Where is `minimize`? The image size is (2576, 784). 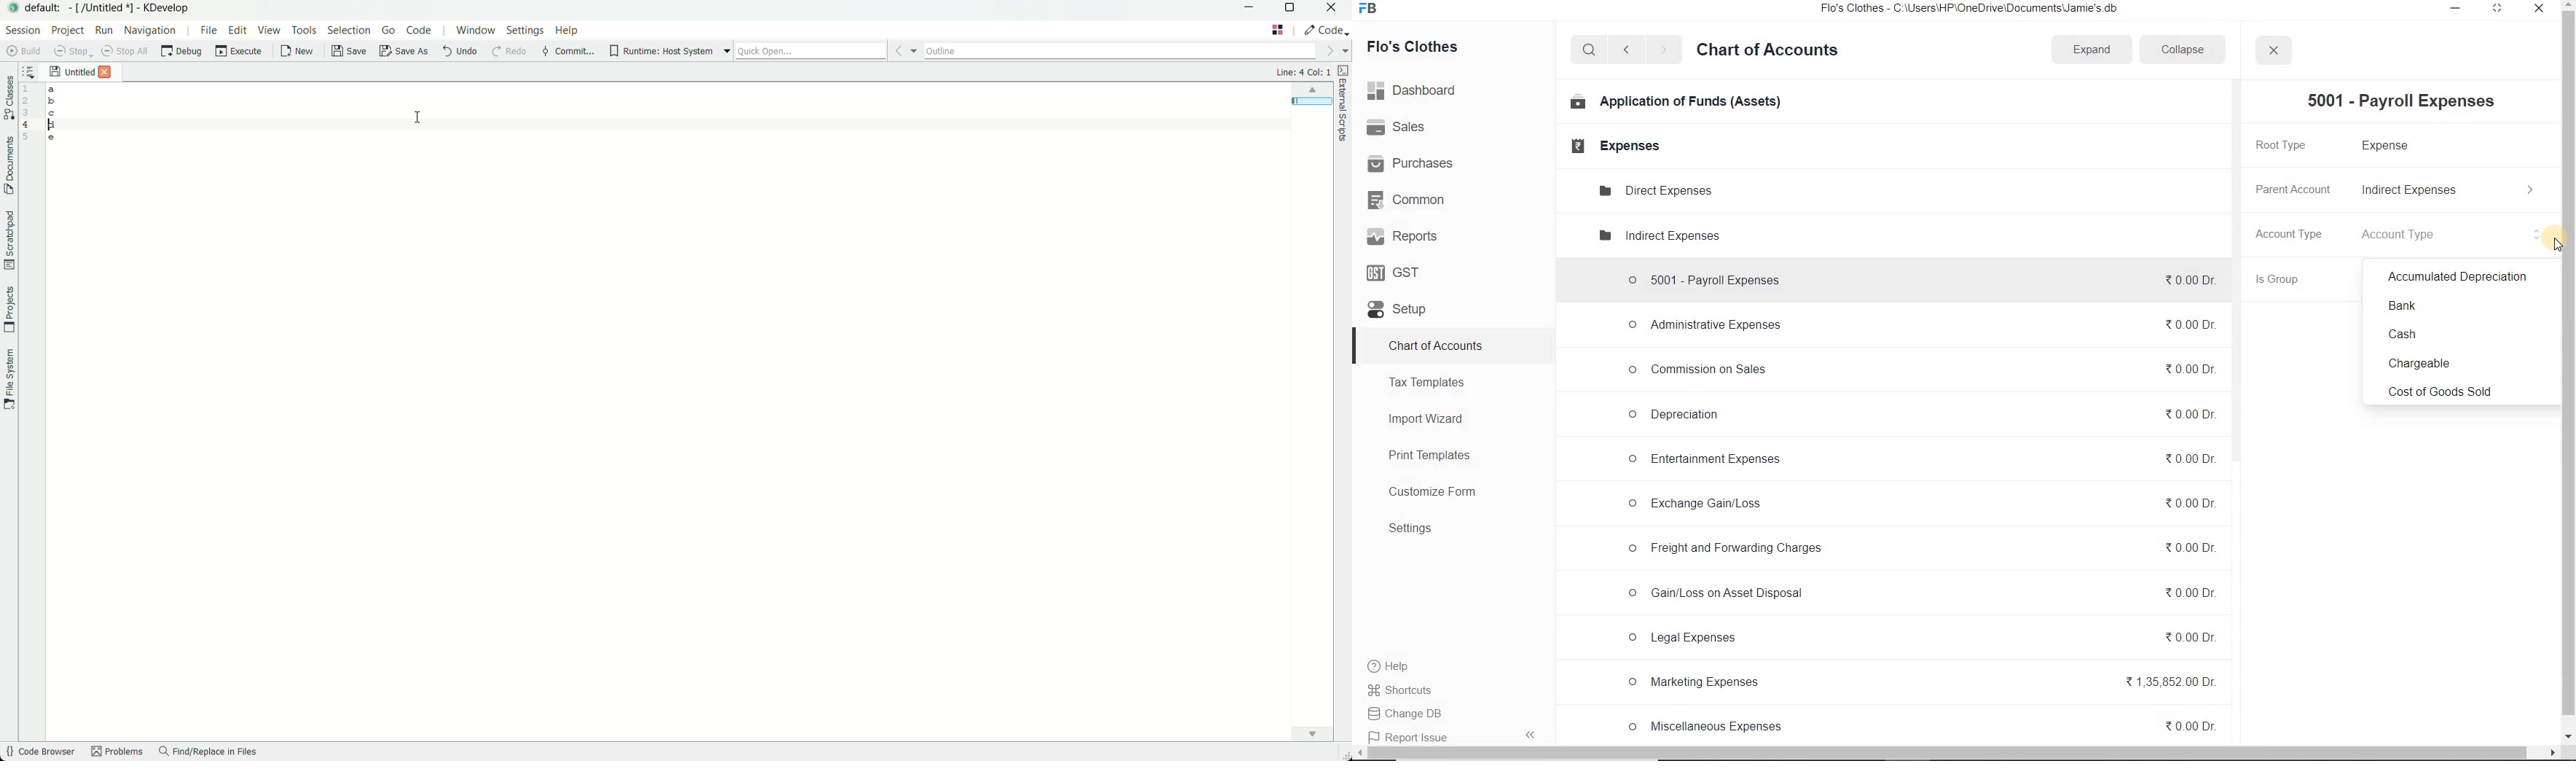
minimize is located at coordinates (2457, 9).